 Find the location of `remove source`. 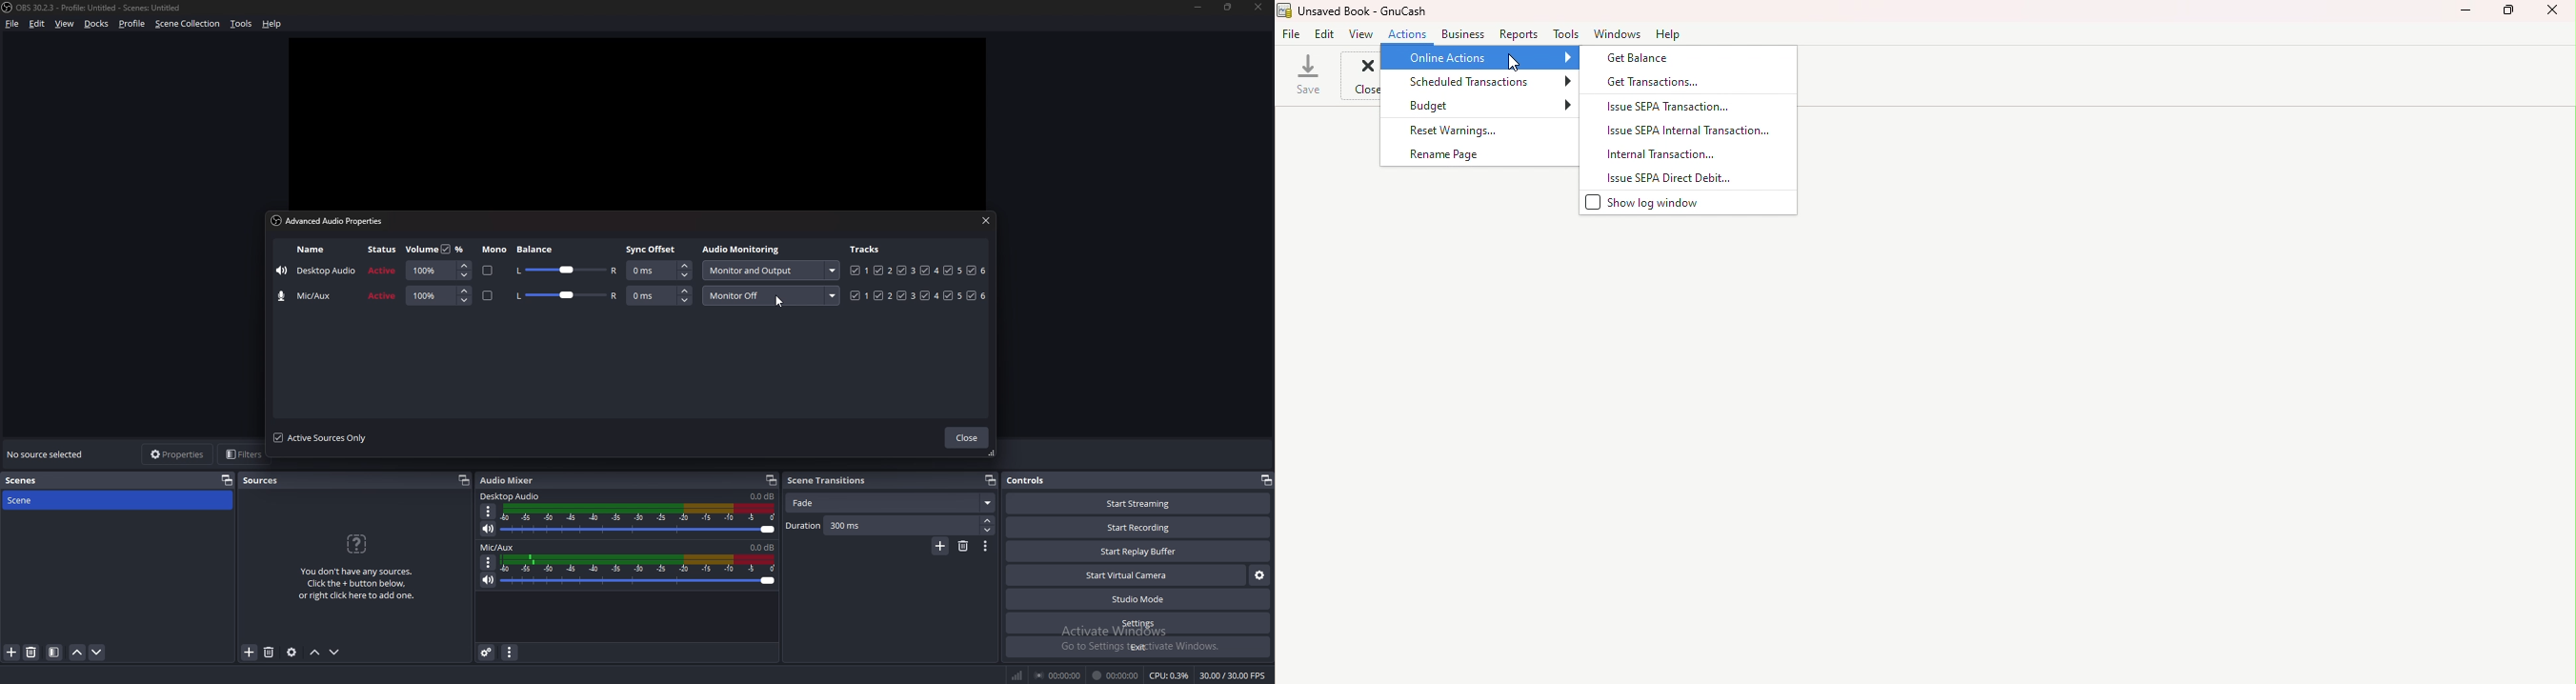

remove source is located at coordinates (270, 651).